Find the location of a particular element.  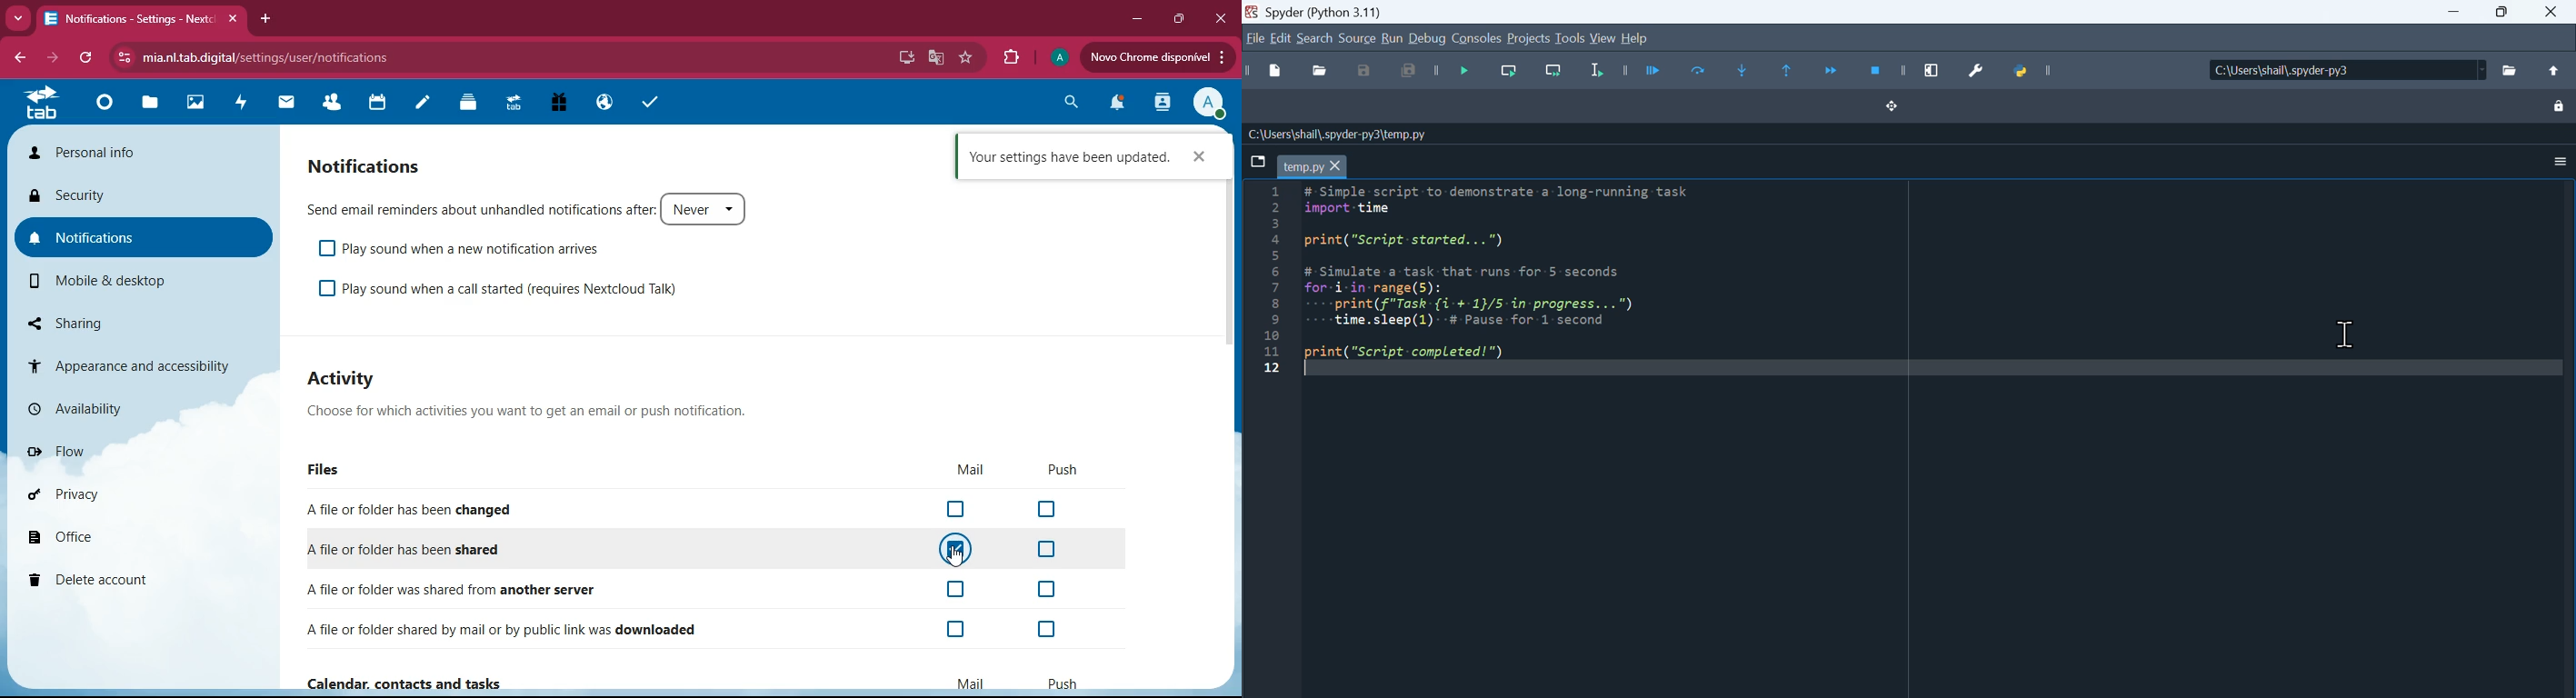

tab is located at coordinates (1313, 167).